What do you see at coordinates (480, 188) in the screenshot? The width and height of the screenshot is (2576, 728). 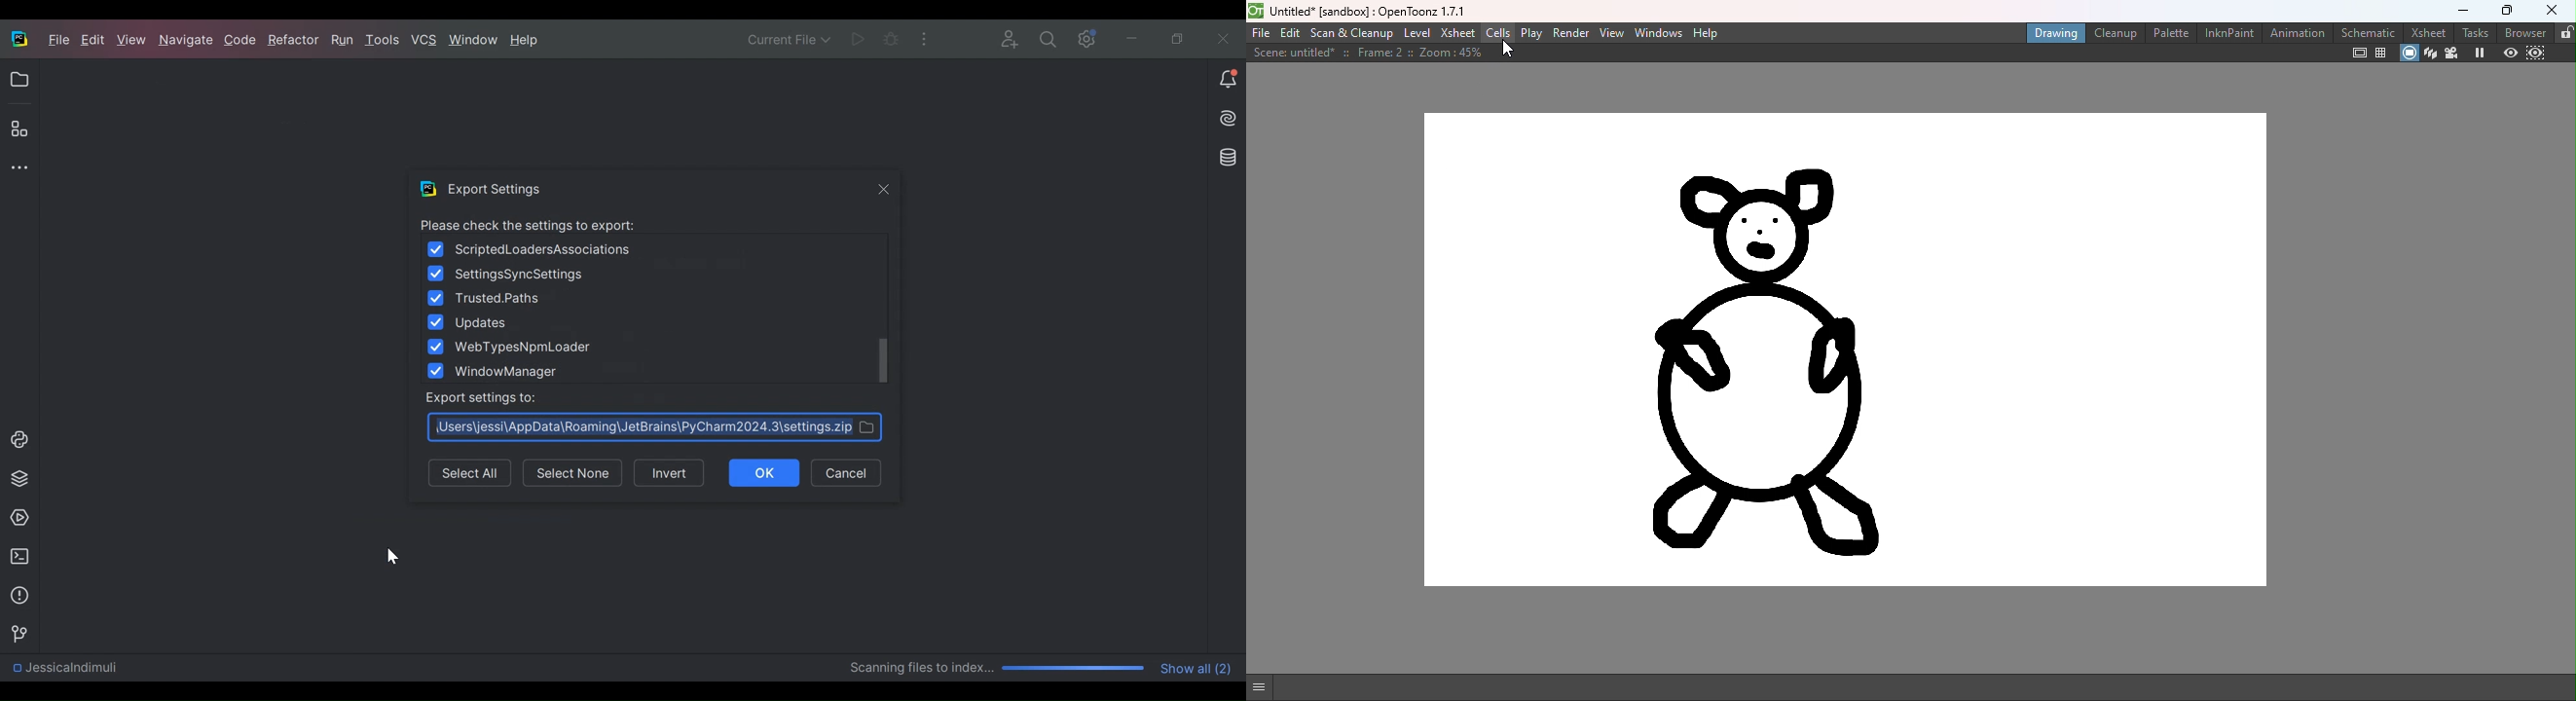 I see `Export Settings` at bounding box center [480, 188].